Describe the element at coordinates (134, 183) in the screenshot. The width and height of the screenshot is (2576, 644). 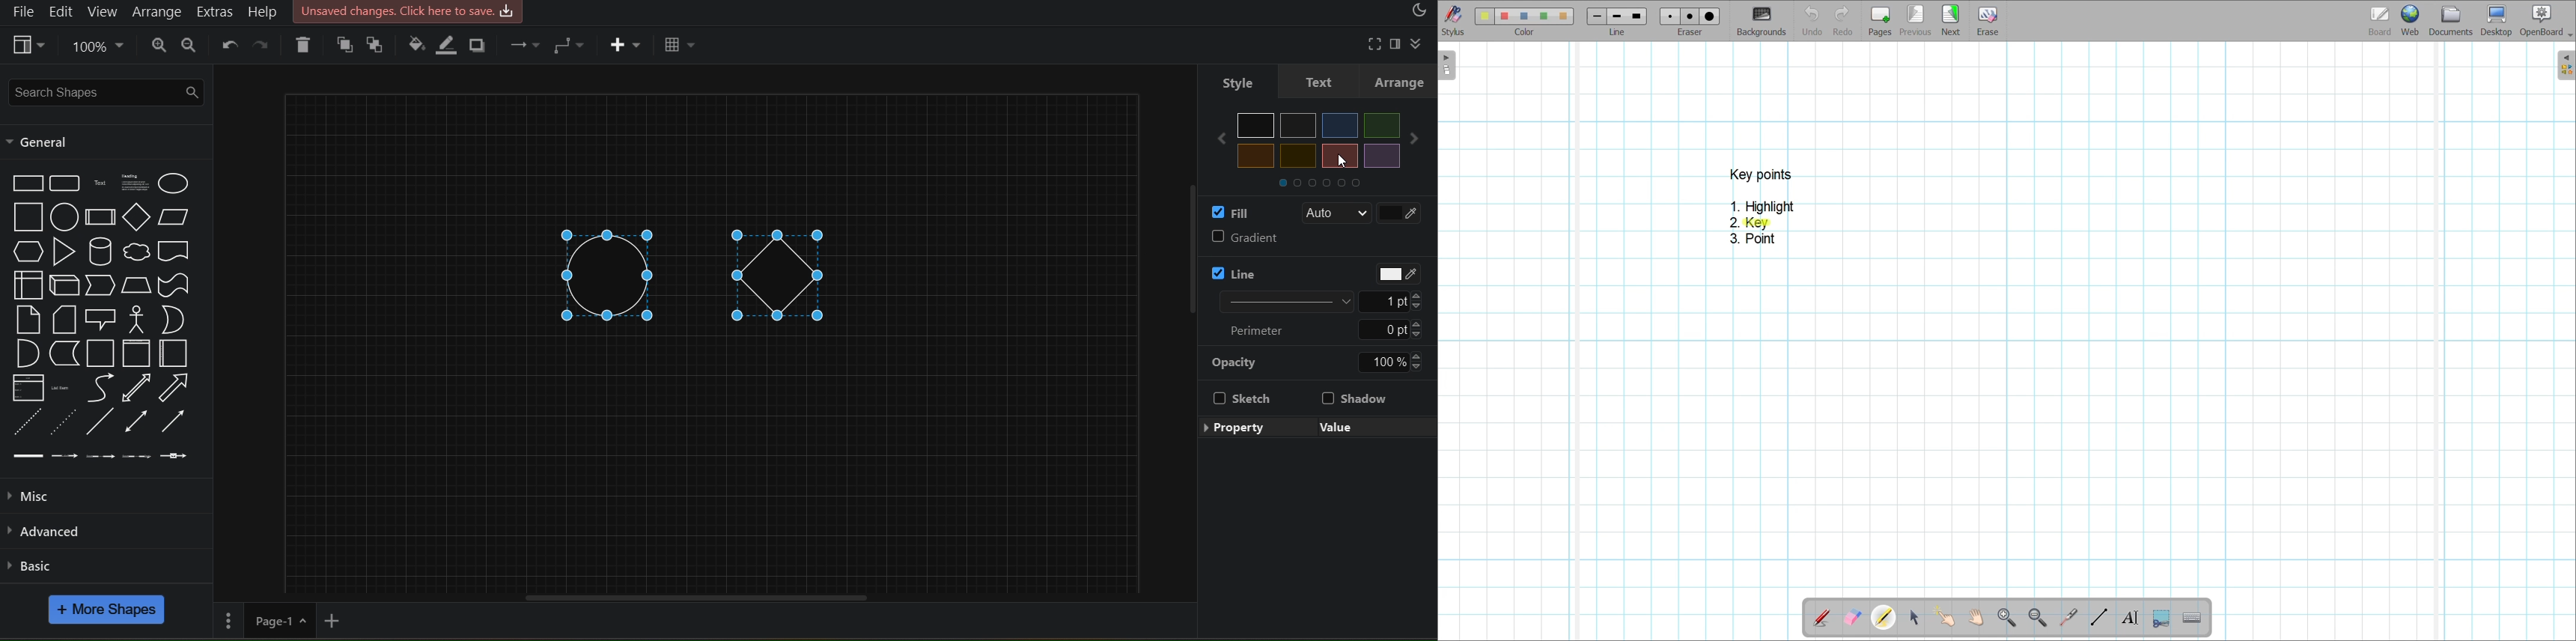
I see `Textbox` at that location.